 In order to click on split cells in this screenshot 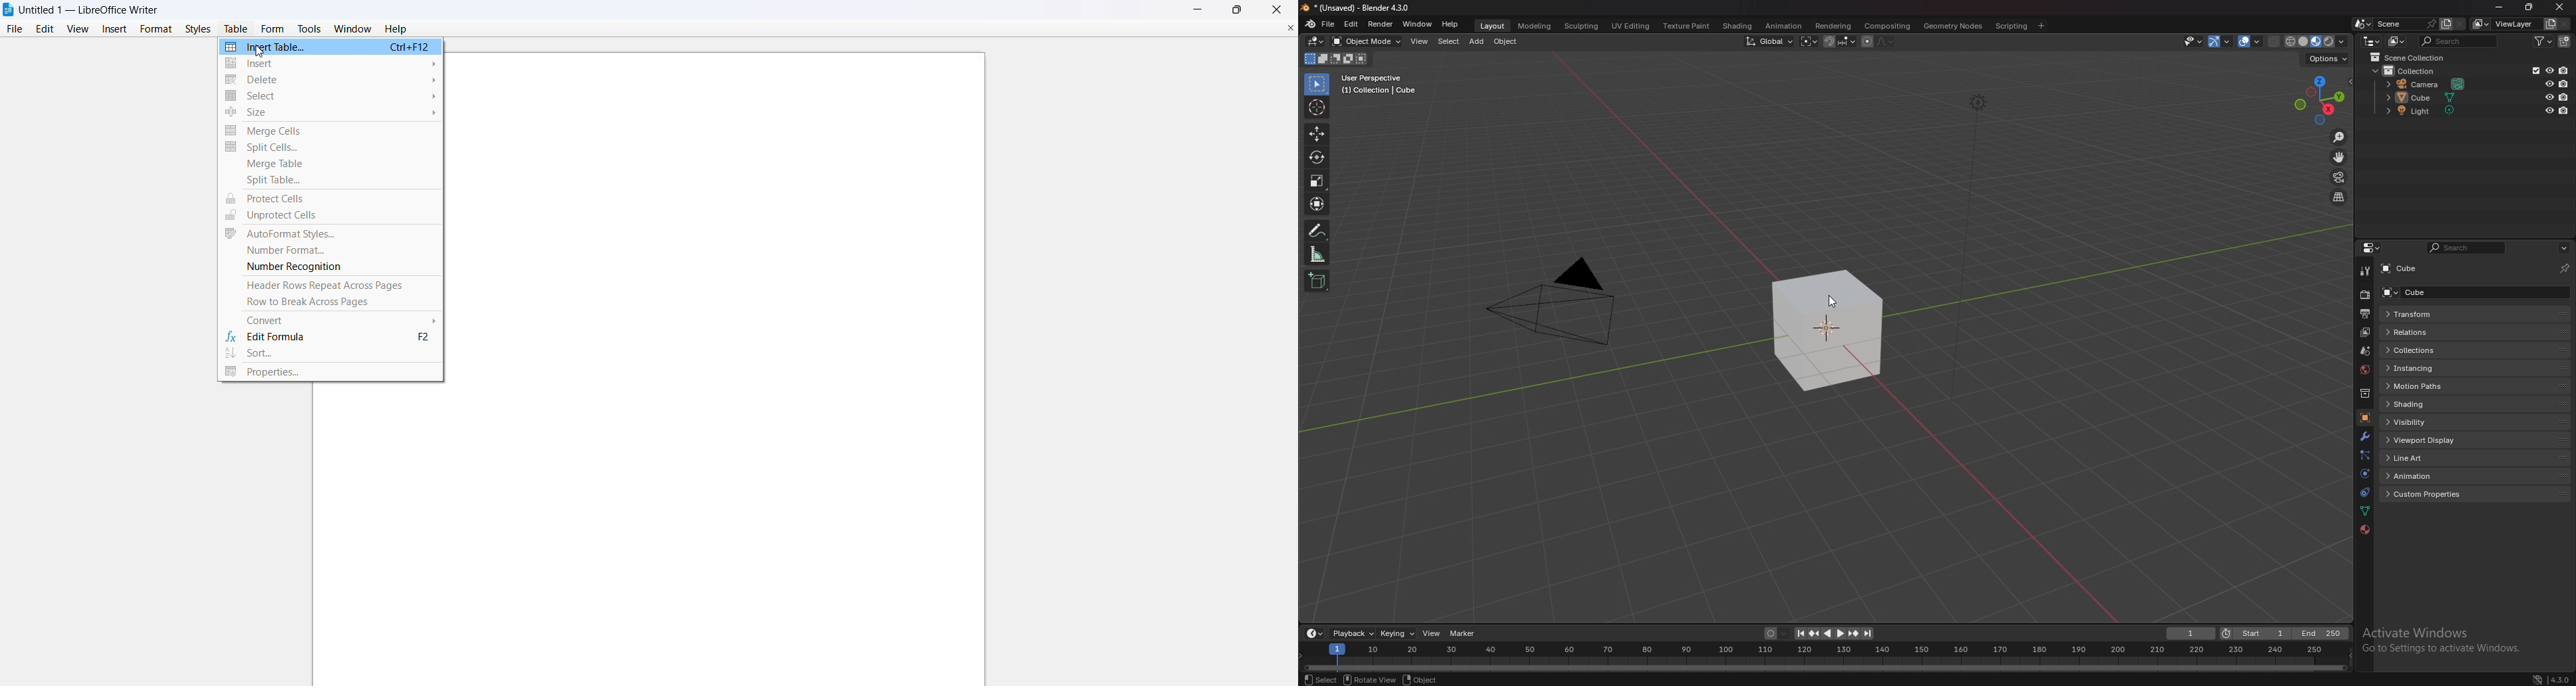, I will do `click(331, 148)`.